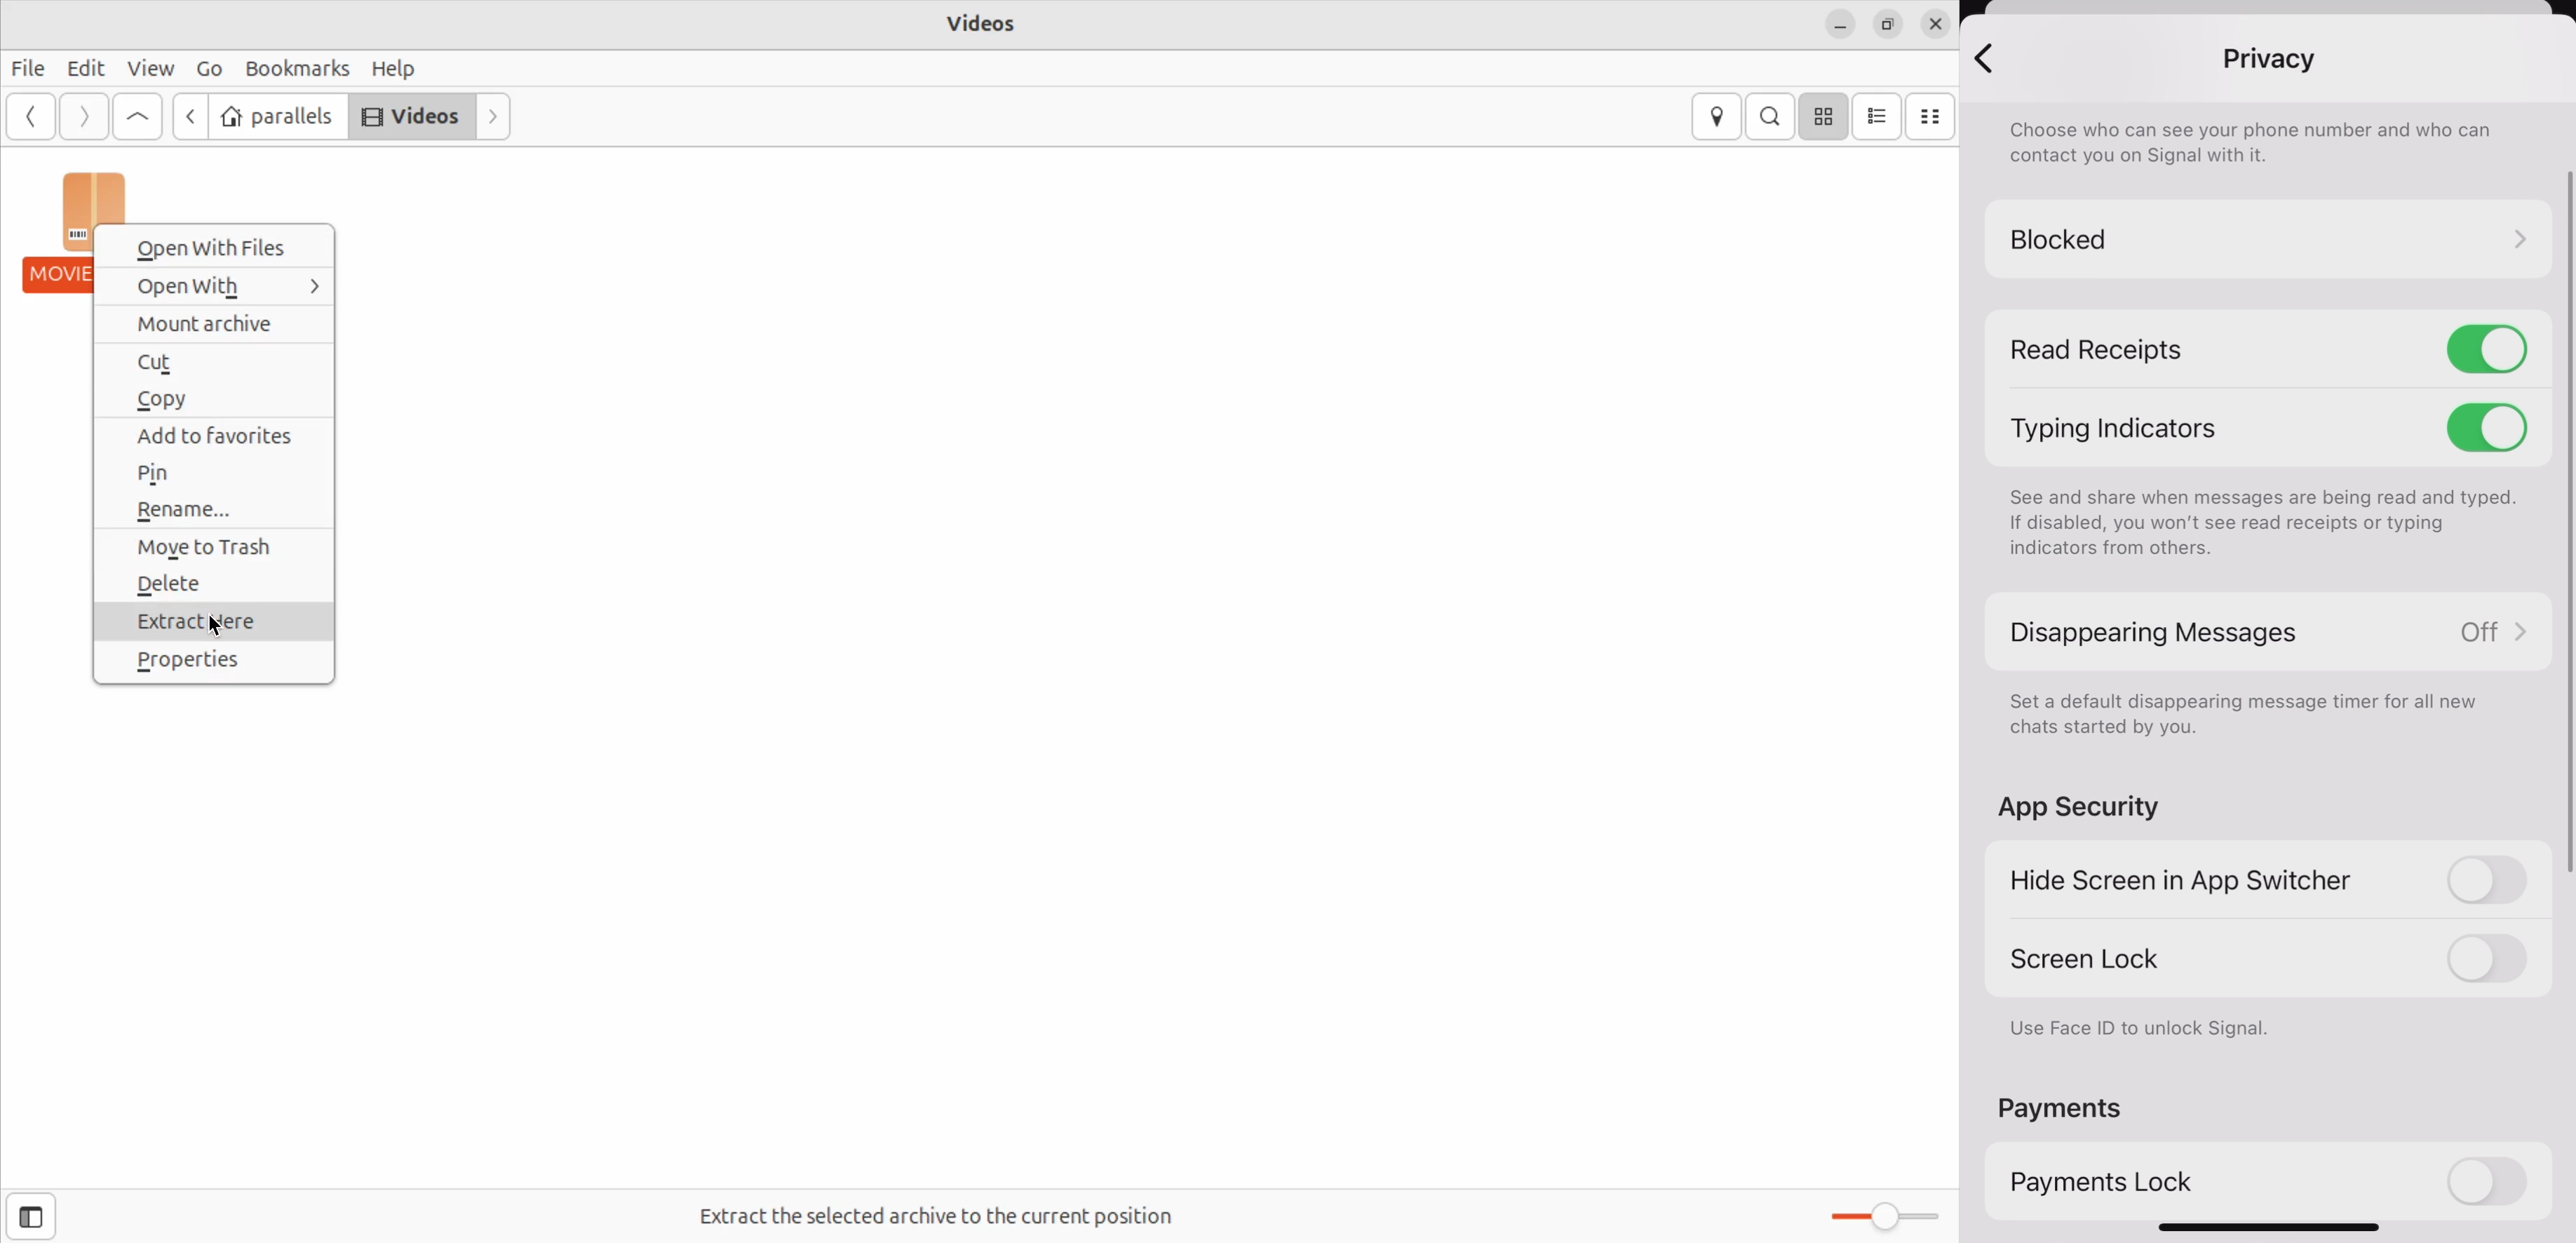  I want to click on hide screen in app switcher disabled, so click(2270, 880).